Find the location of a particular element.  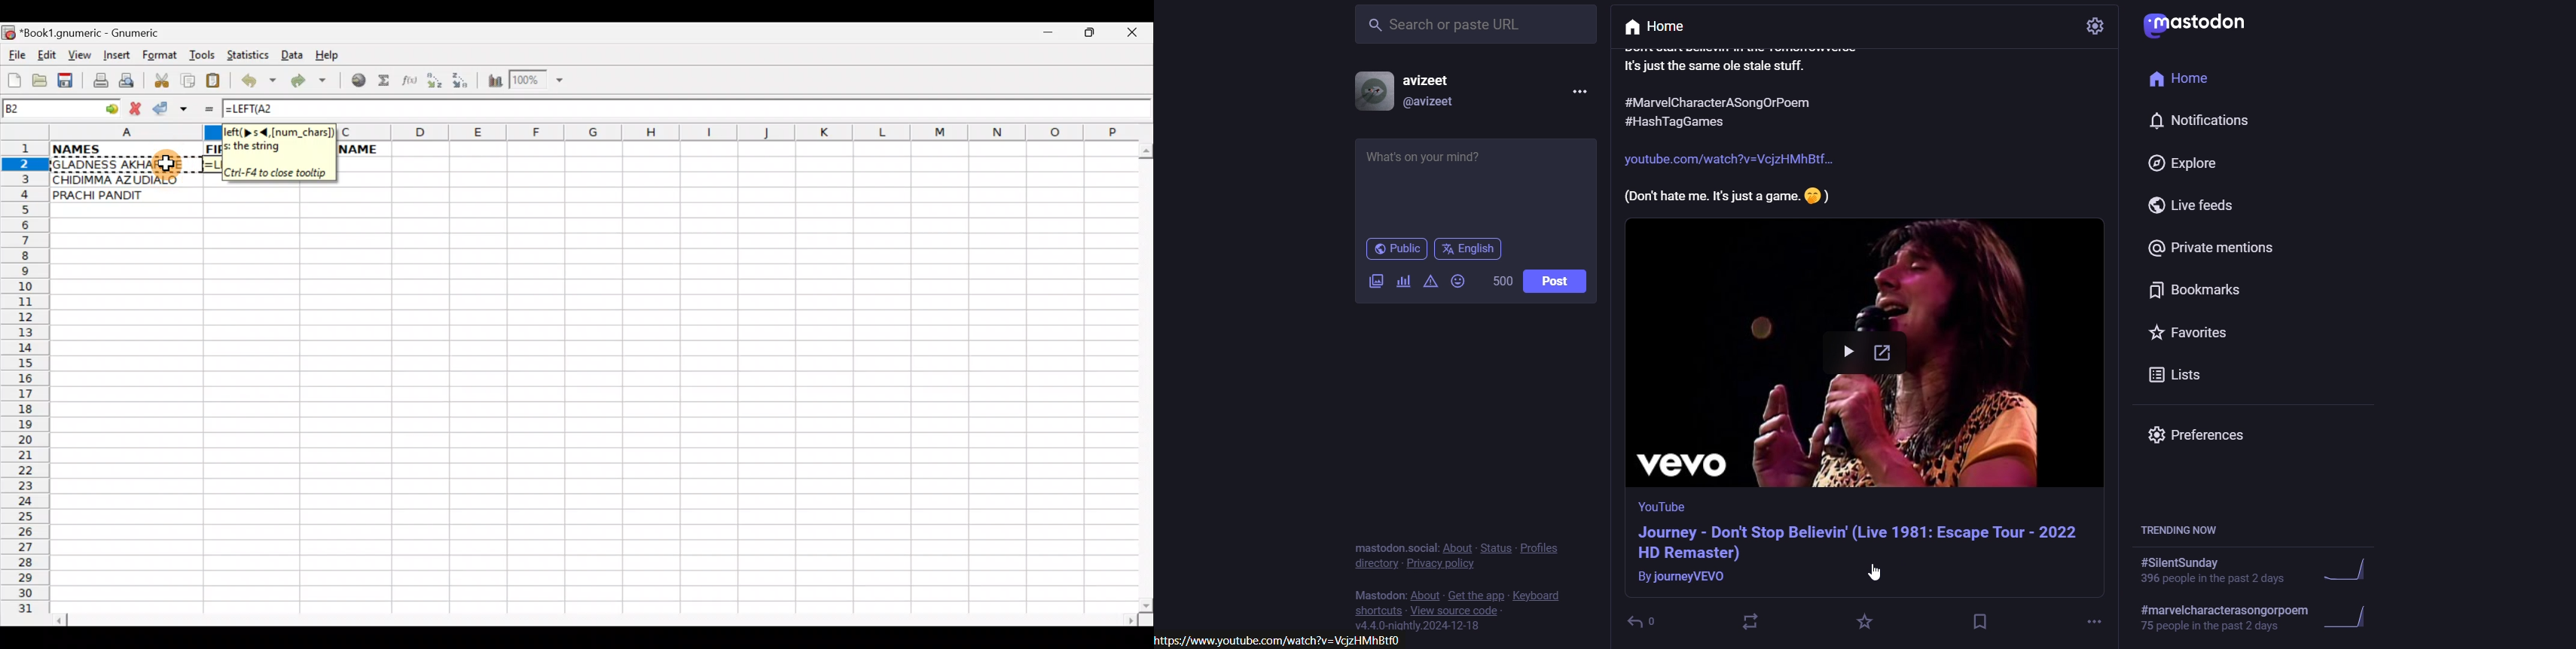

get the app is located at coordinates (1476, 595).